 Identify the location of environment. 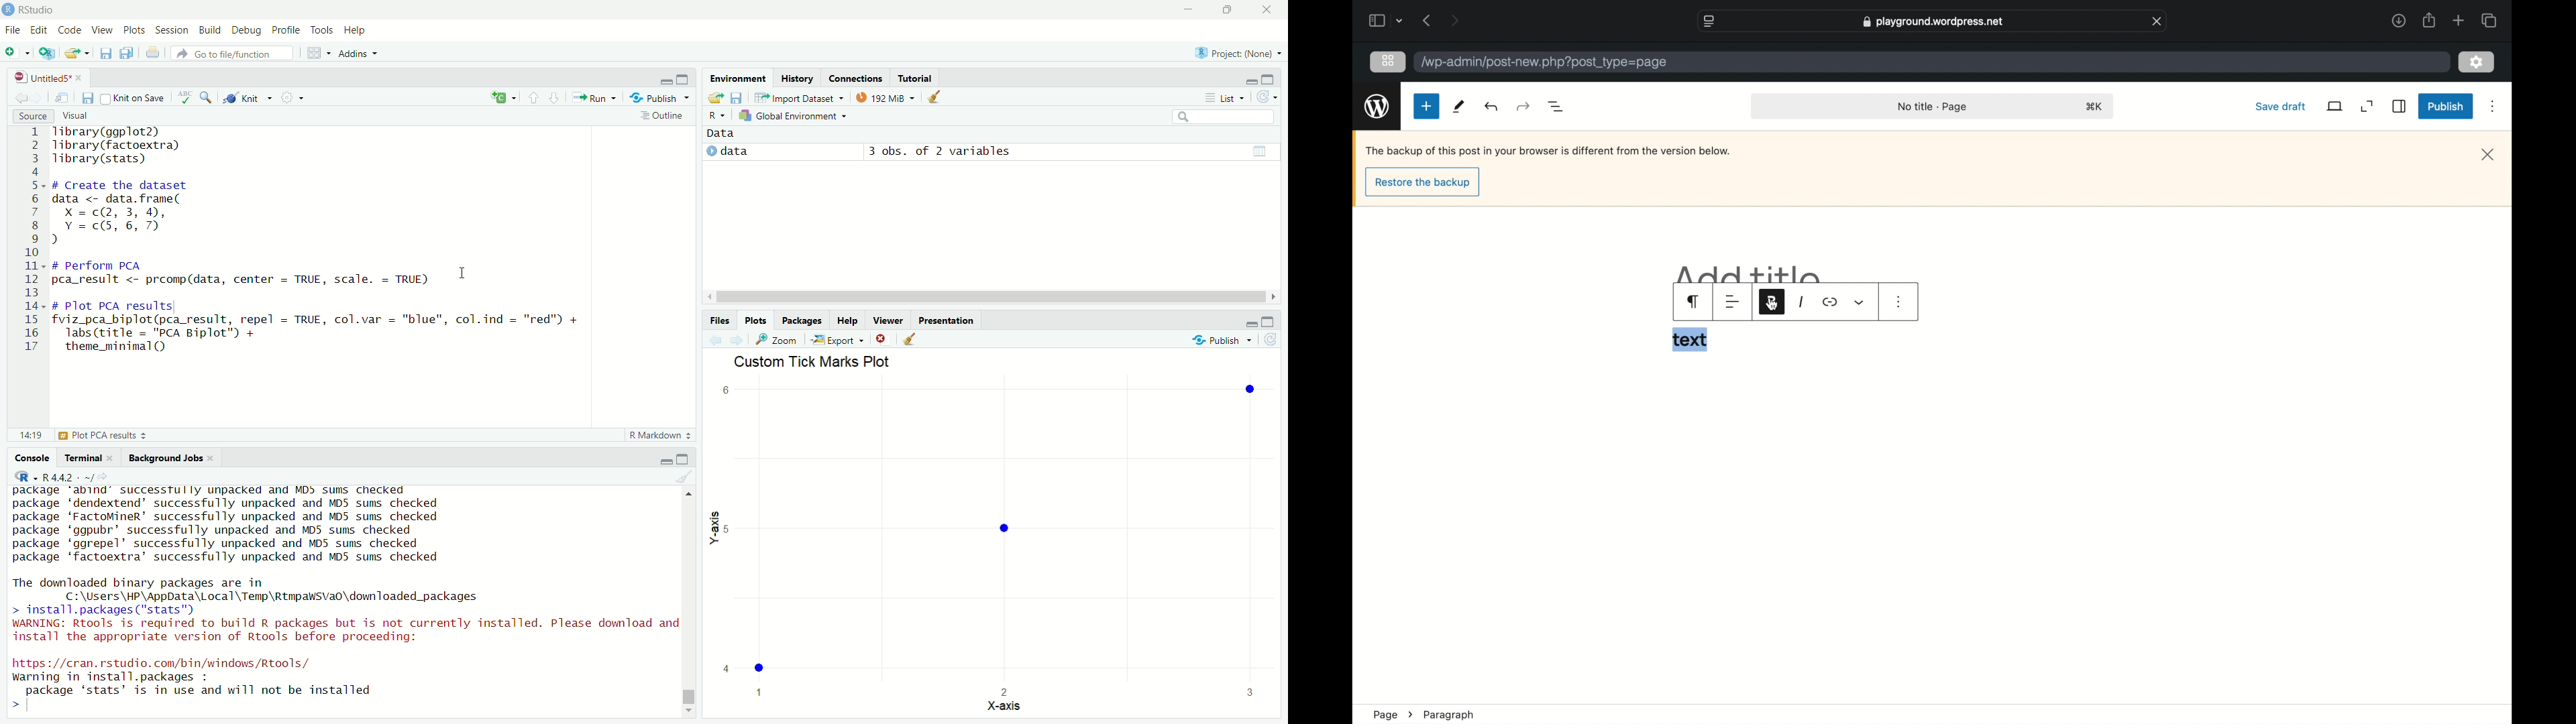
(738, 77).